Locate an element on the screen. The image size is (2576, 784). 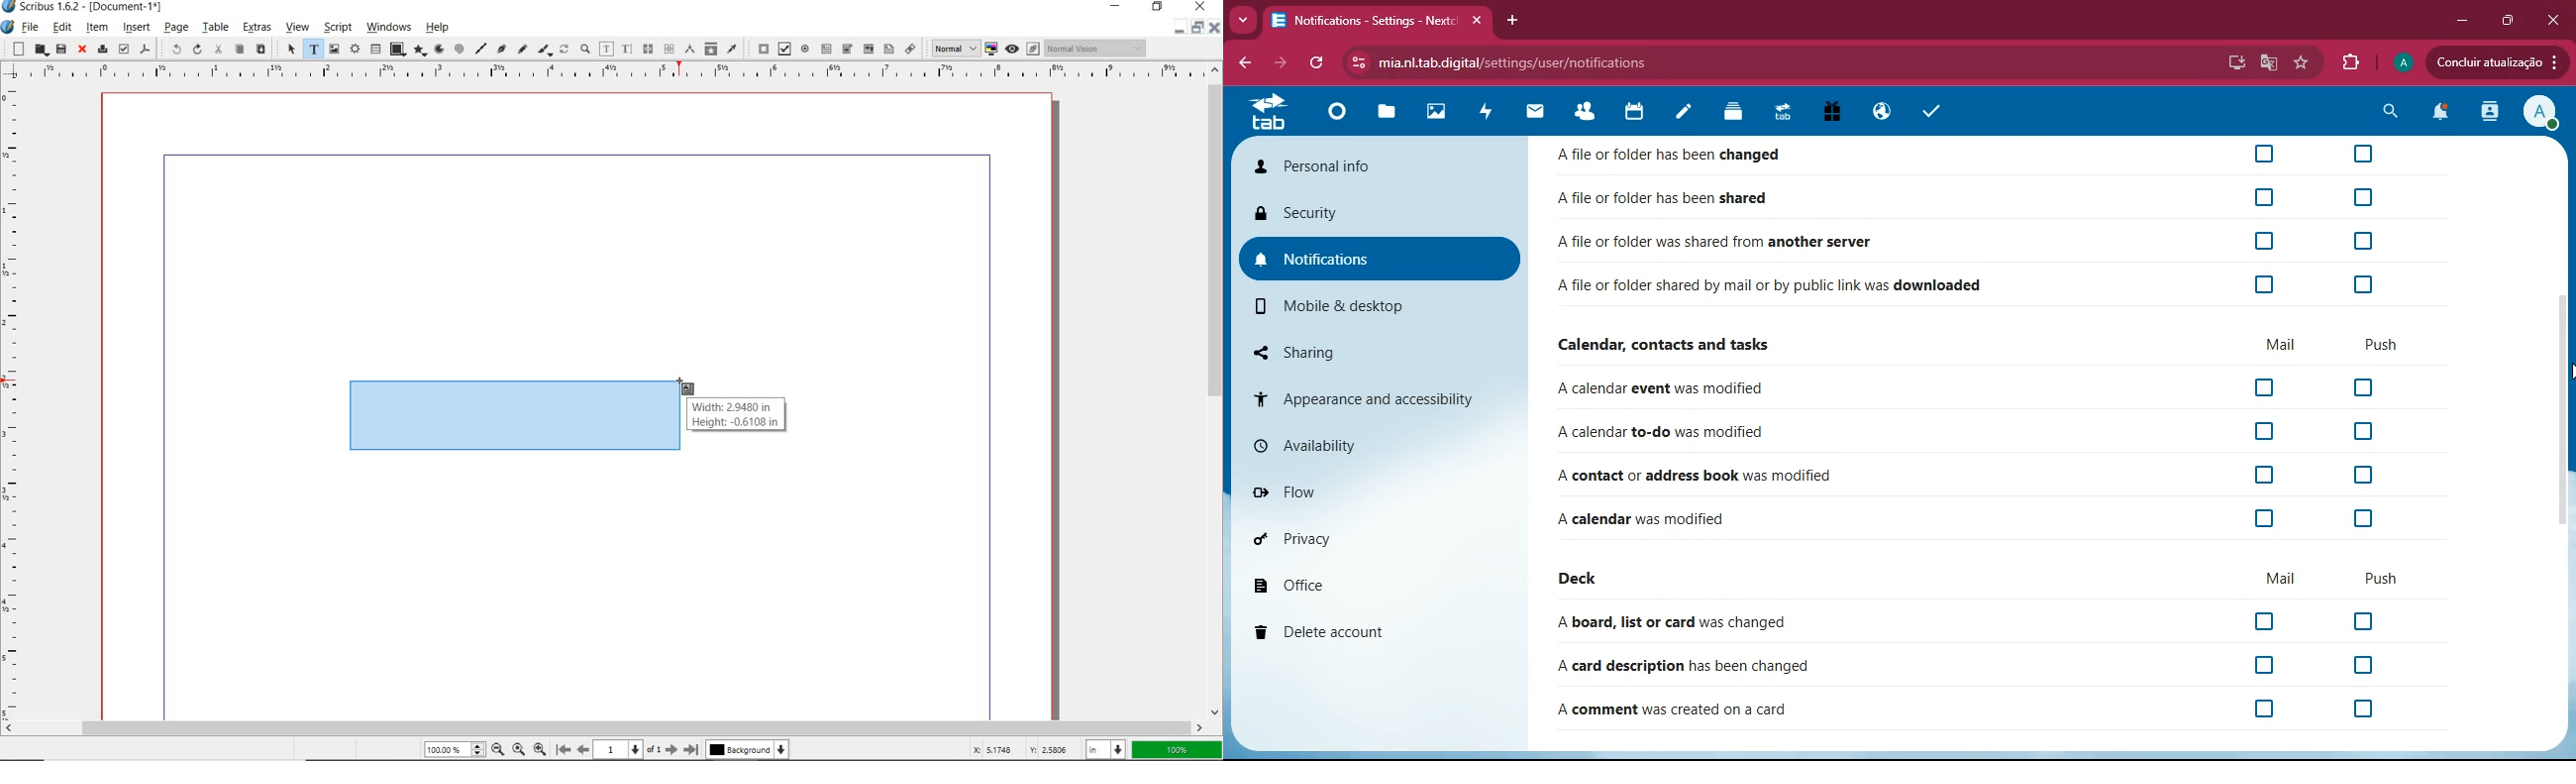
friends is located at coordinates (1591, 112).